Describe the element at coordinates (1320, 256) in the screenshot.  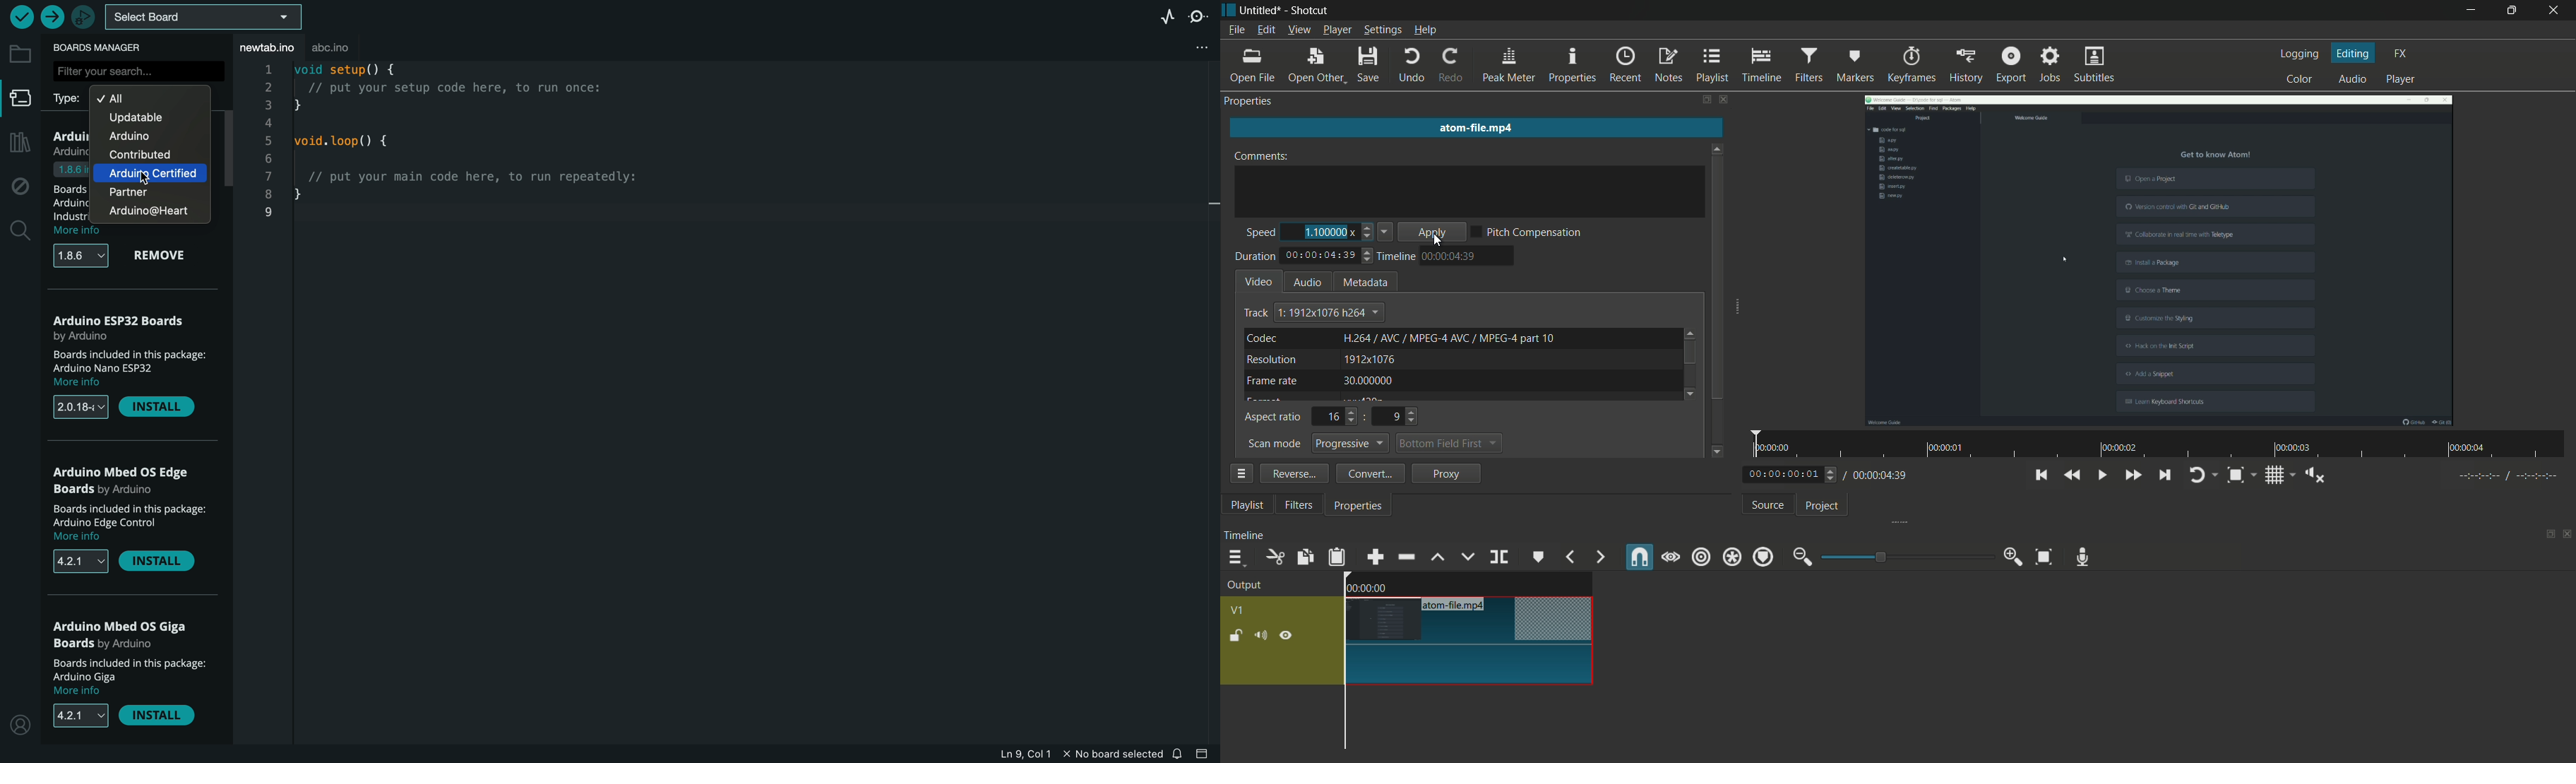
I see `total time` at that location.